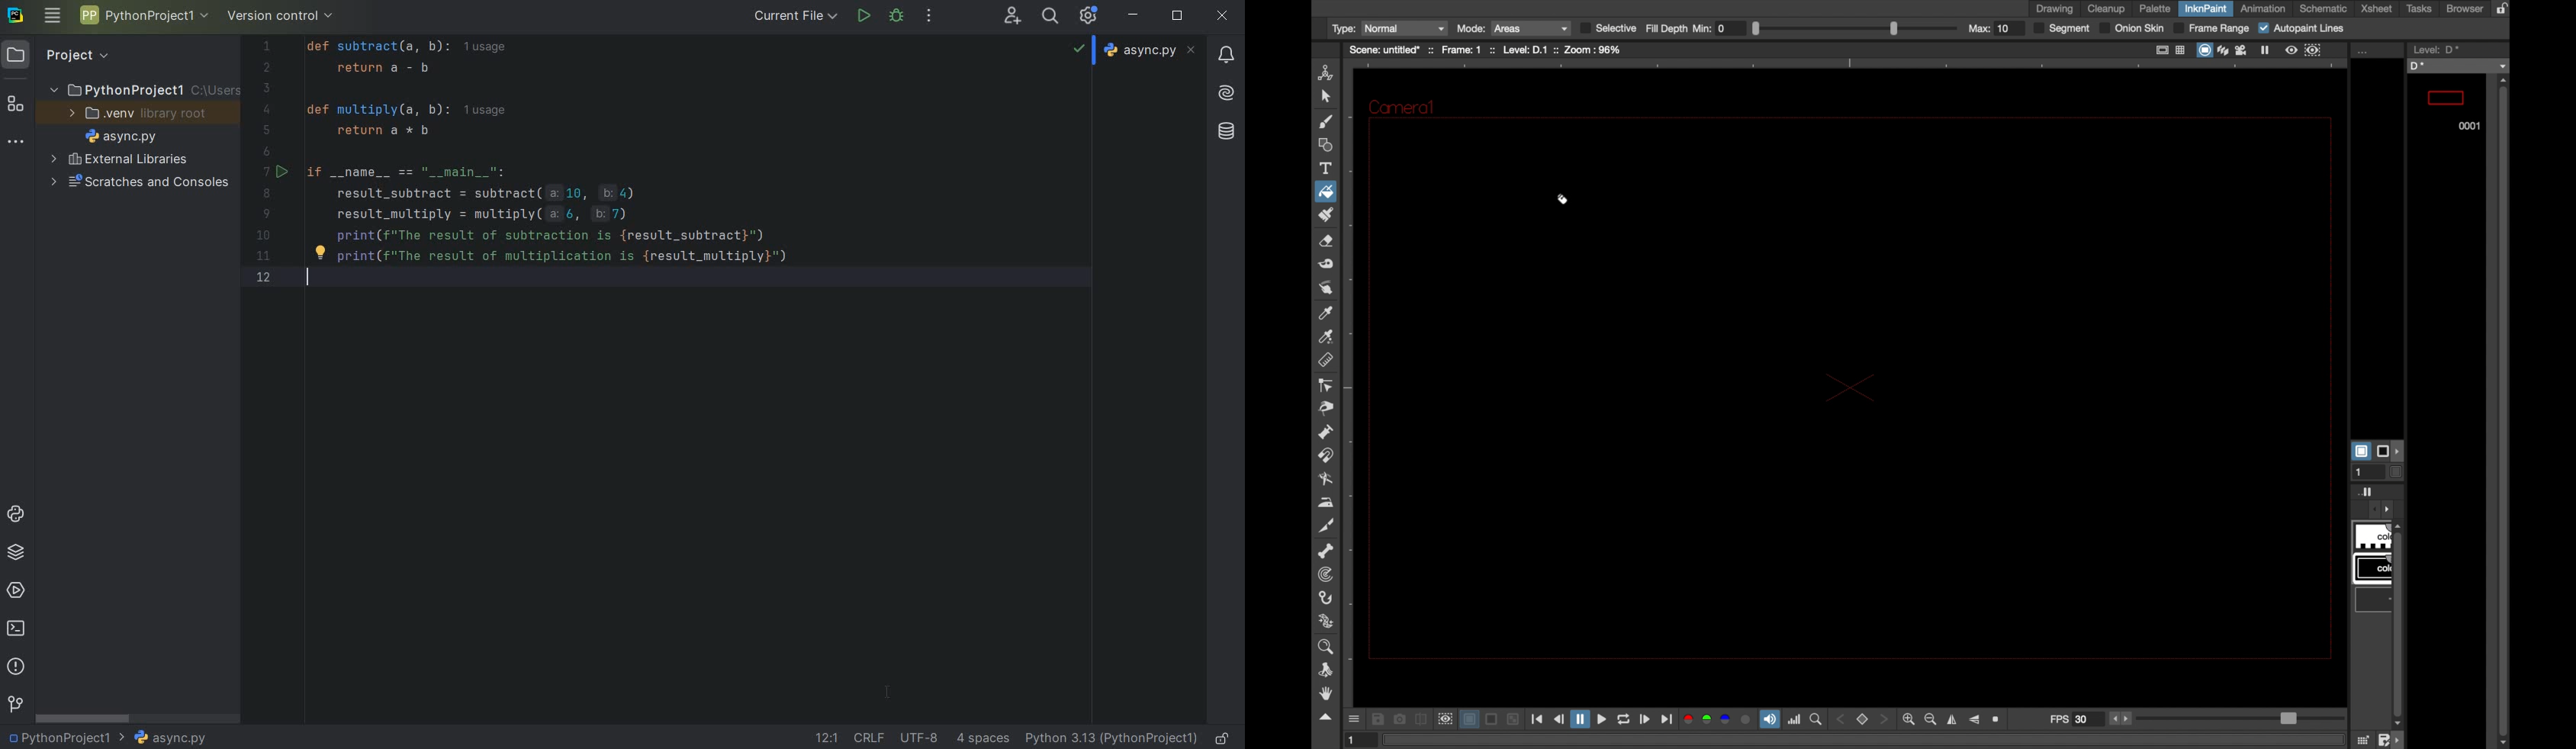 This screenshot has width=2576, height=756. What do you see at coordinates (52, 15) in the screenshot?
I see `main menu` at bounding box center [52, 15].